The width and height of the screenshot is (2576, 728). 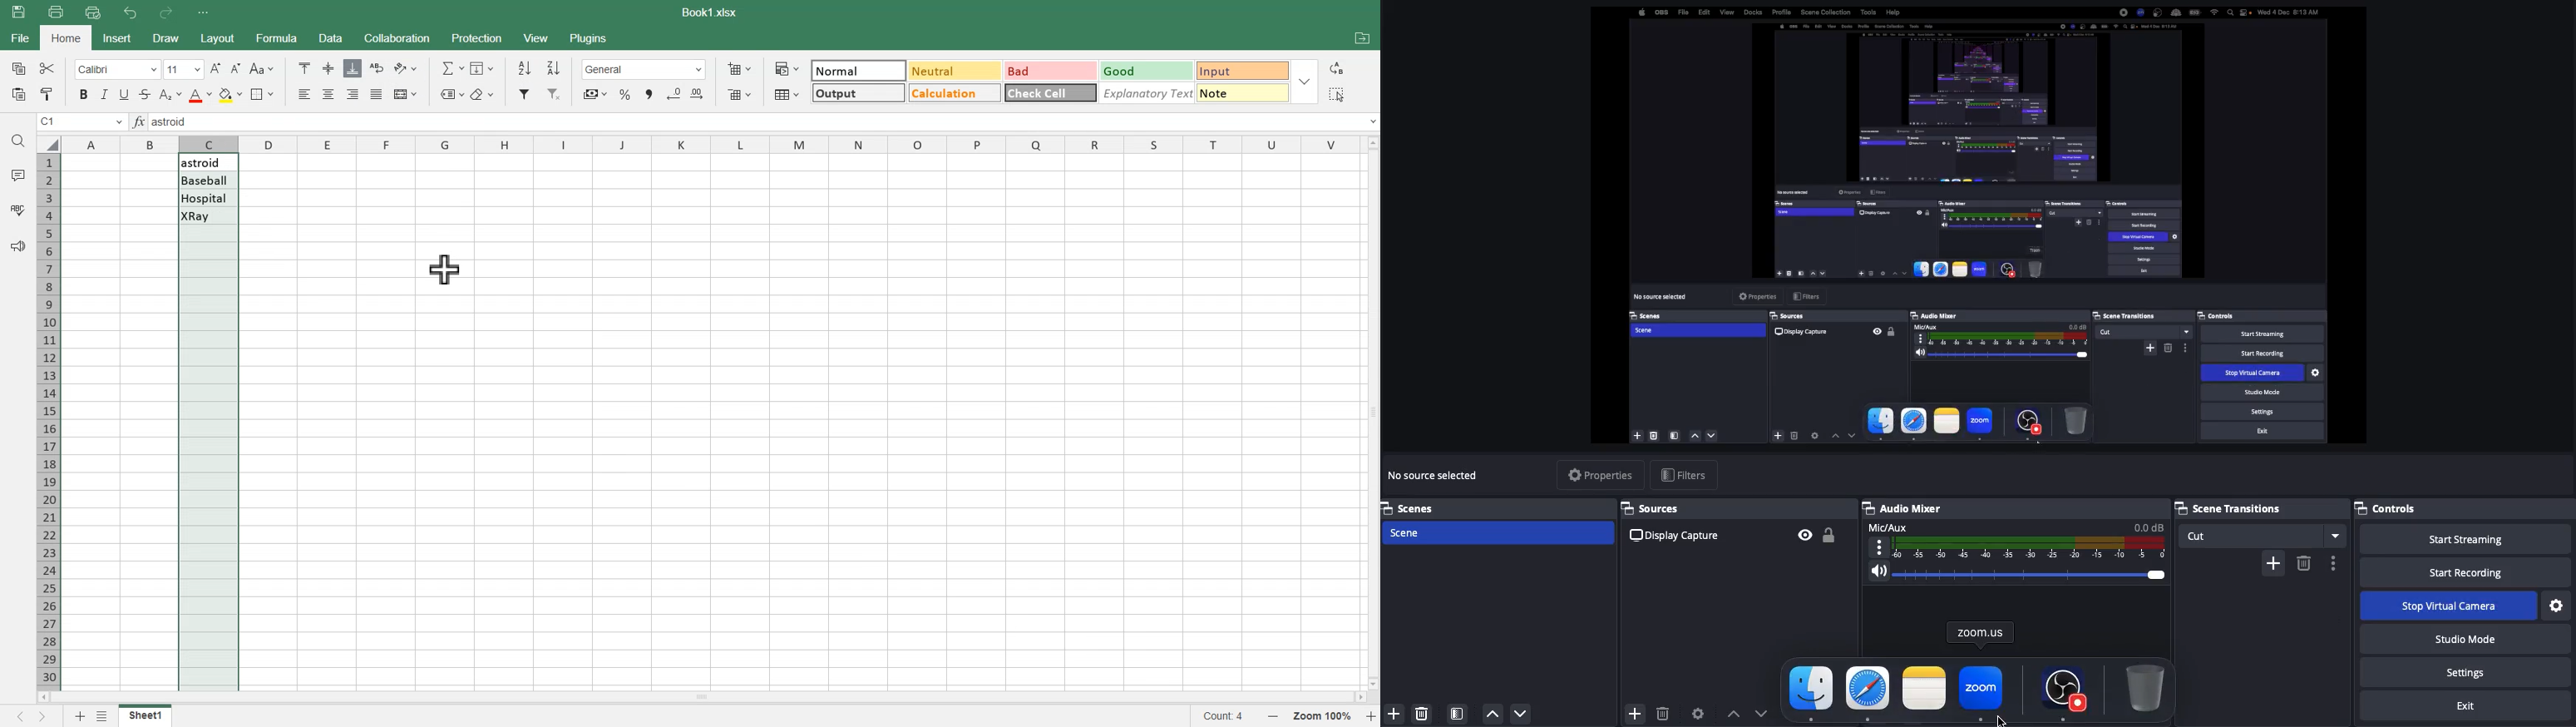 I want to click on Insert, so click(x=118, y=38).